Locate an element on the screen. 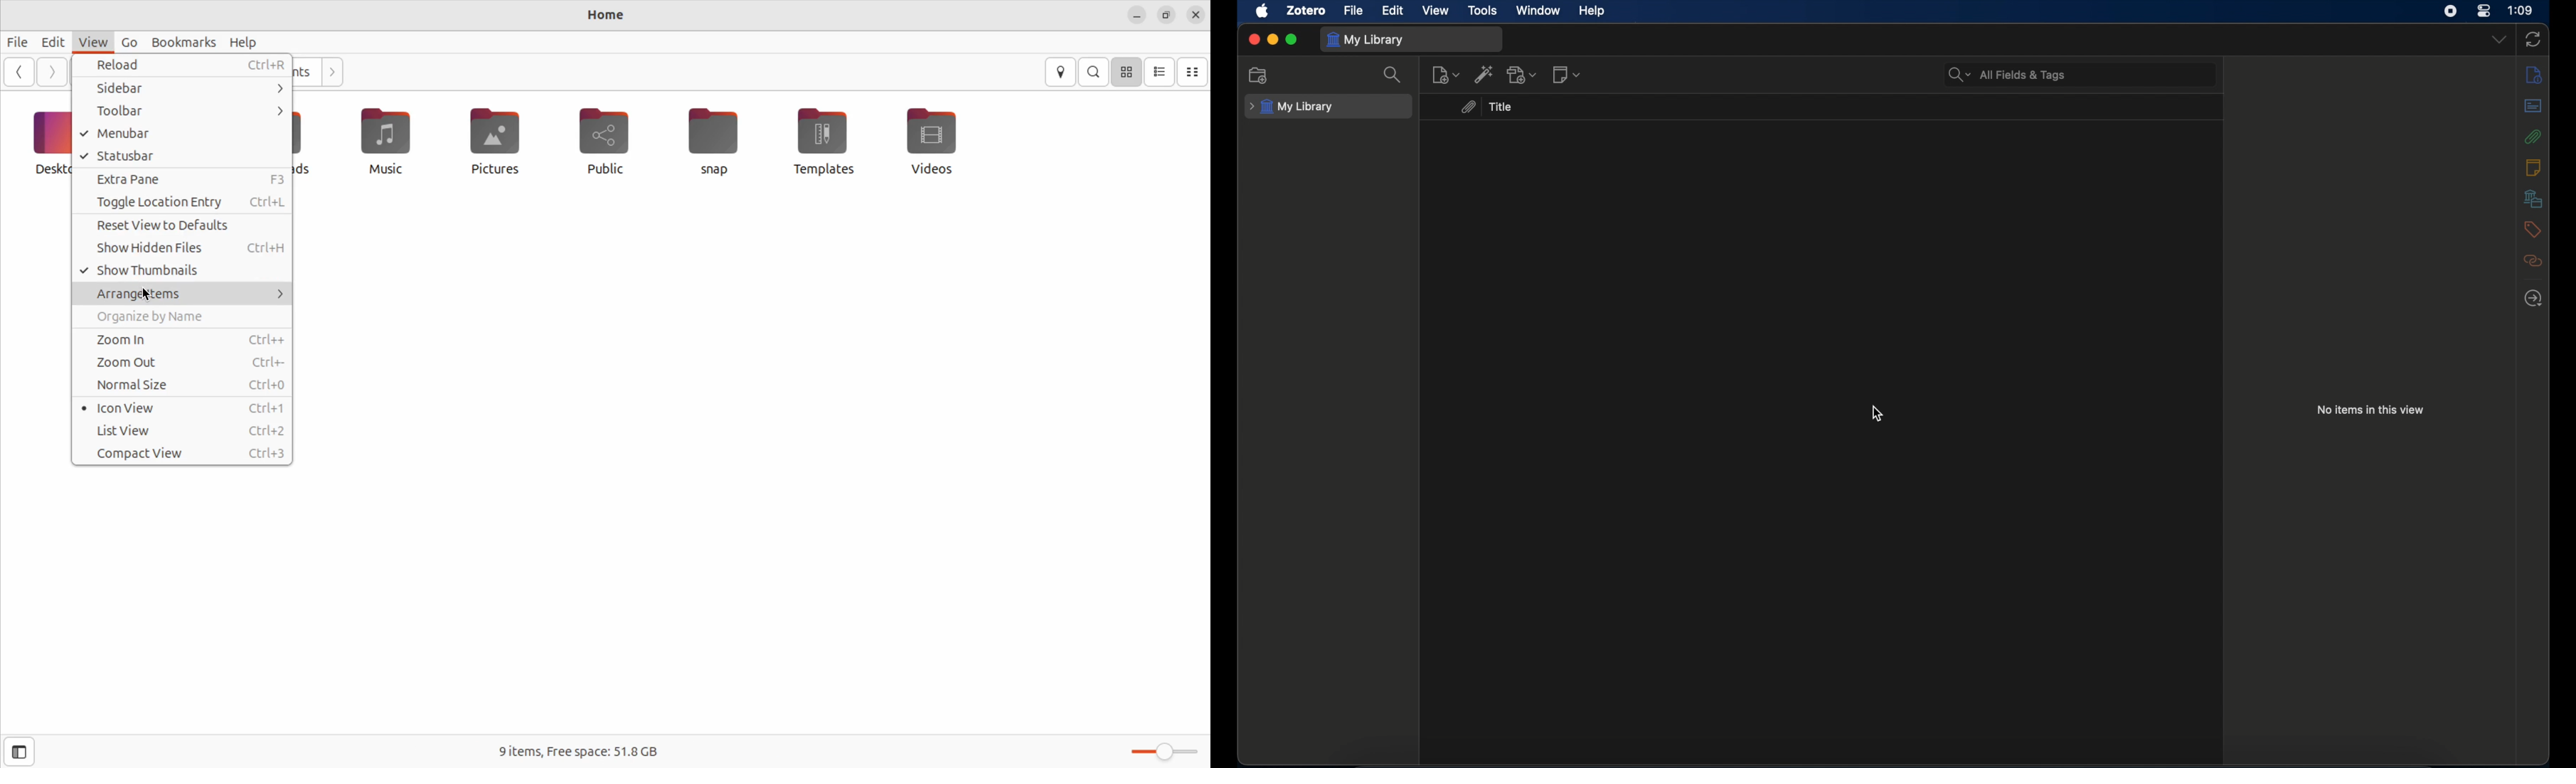 This screenshot has width=2576, height=784. notes is located at coordinates (2533, 167).